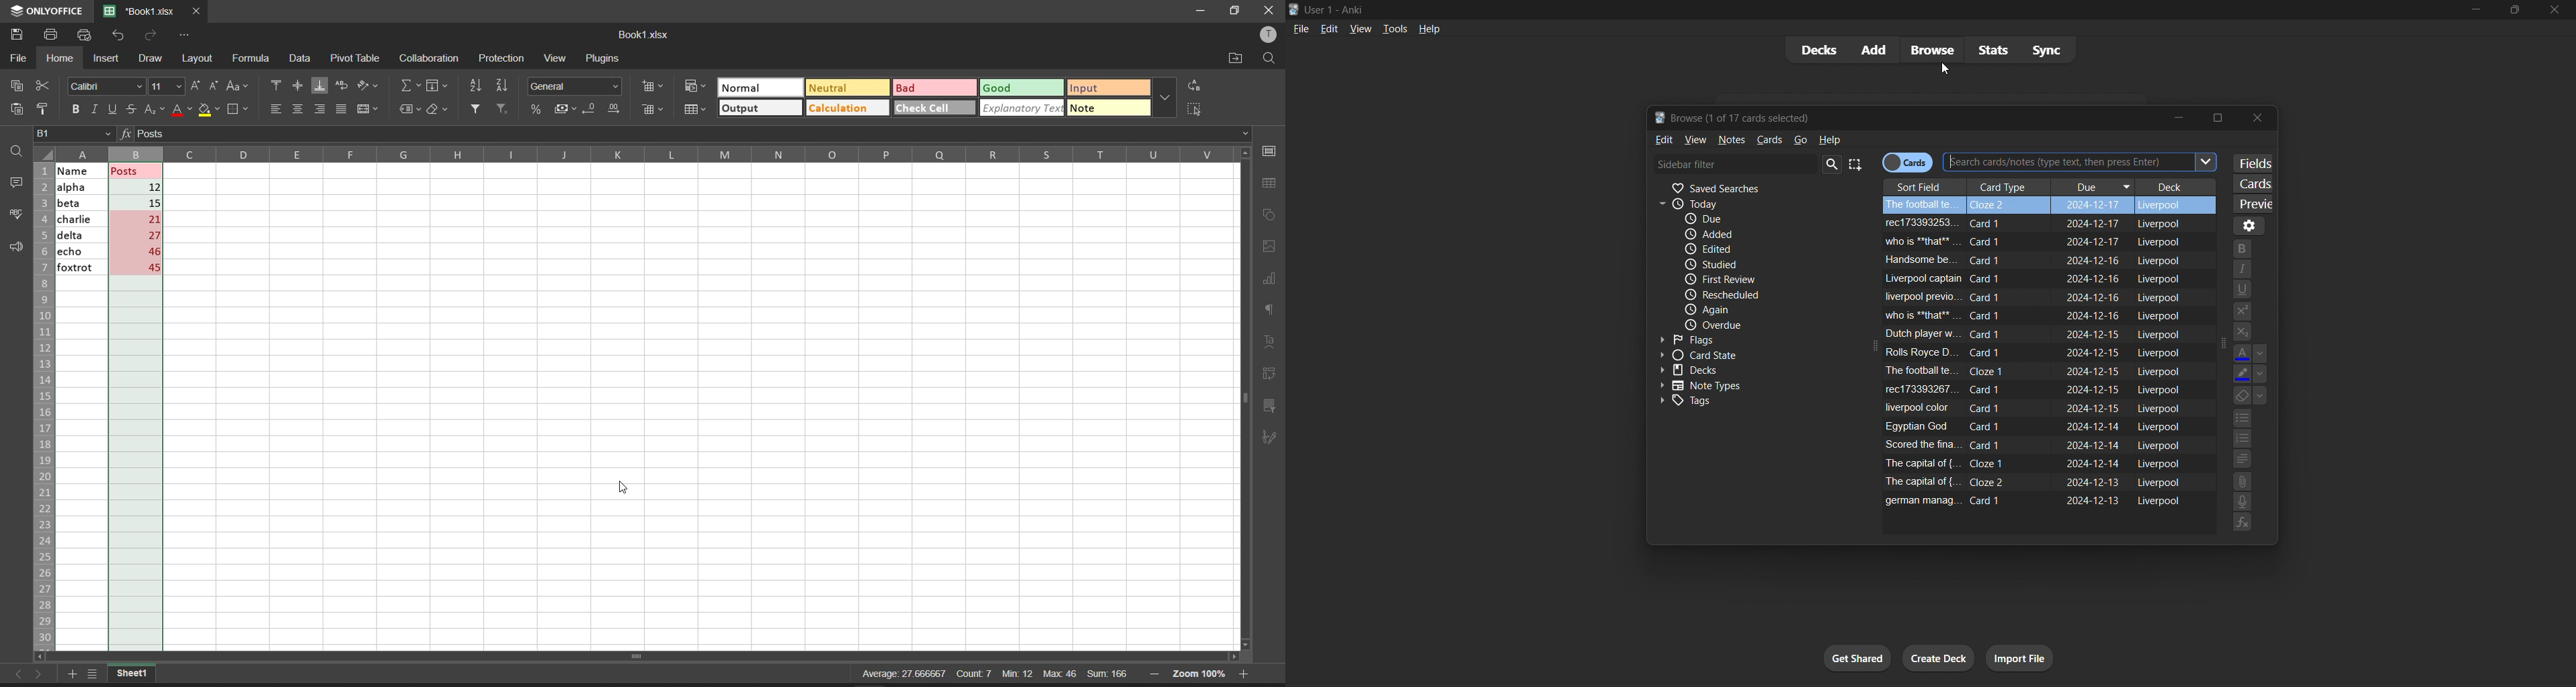 The width and height of the screenshot is (2576, 700). What do you see at coordinates (1995, 427) in the screenshot?
I see `card 1` at bounding box center [1995, 427].